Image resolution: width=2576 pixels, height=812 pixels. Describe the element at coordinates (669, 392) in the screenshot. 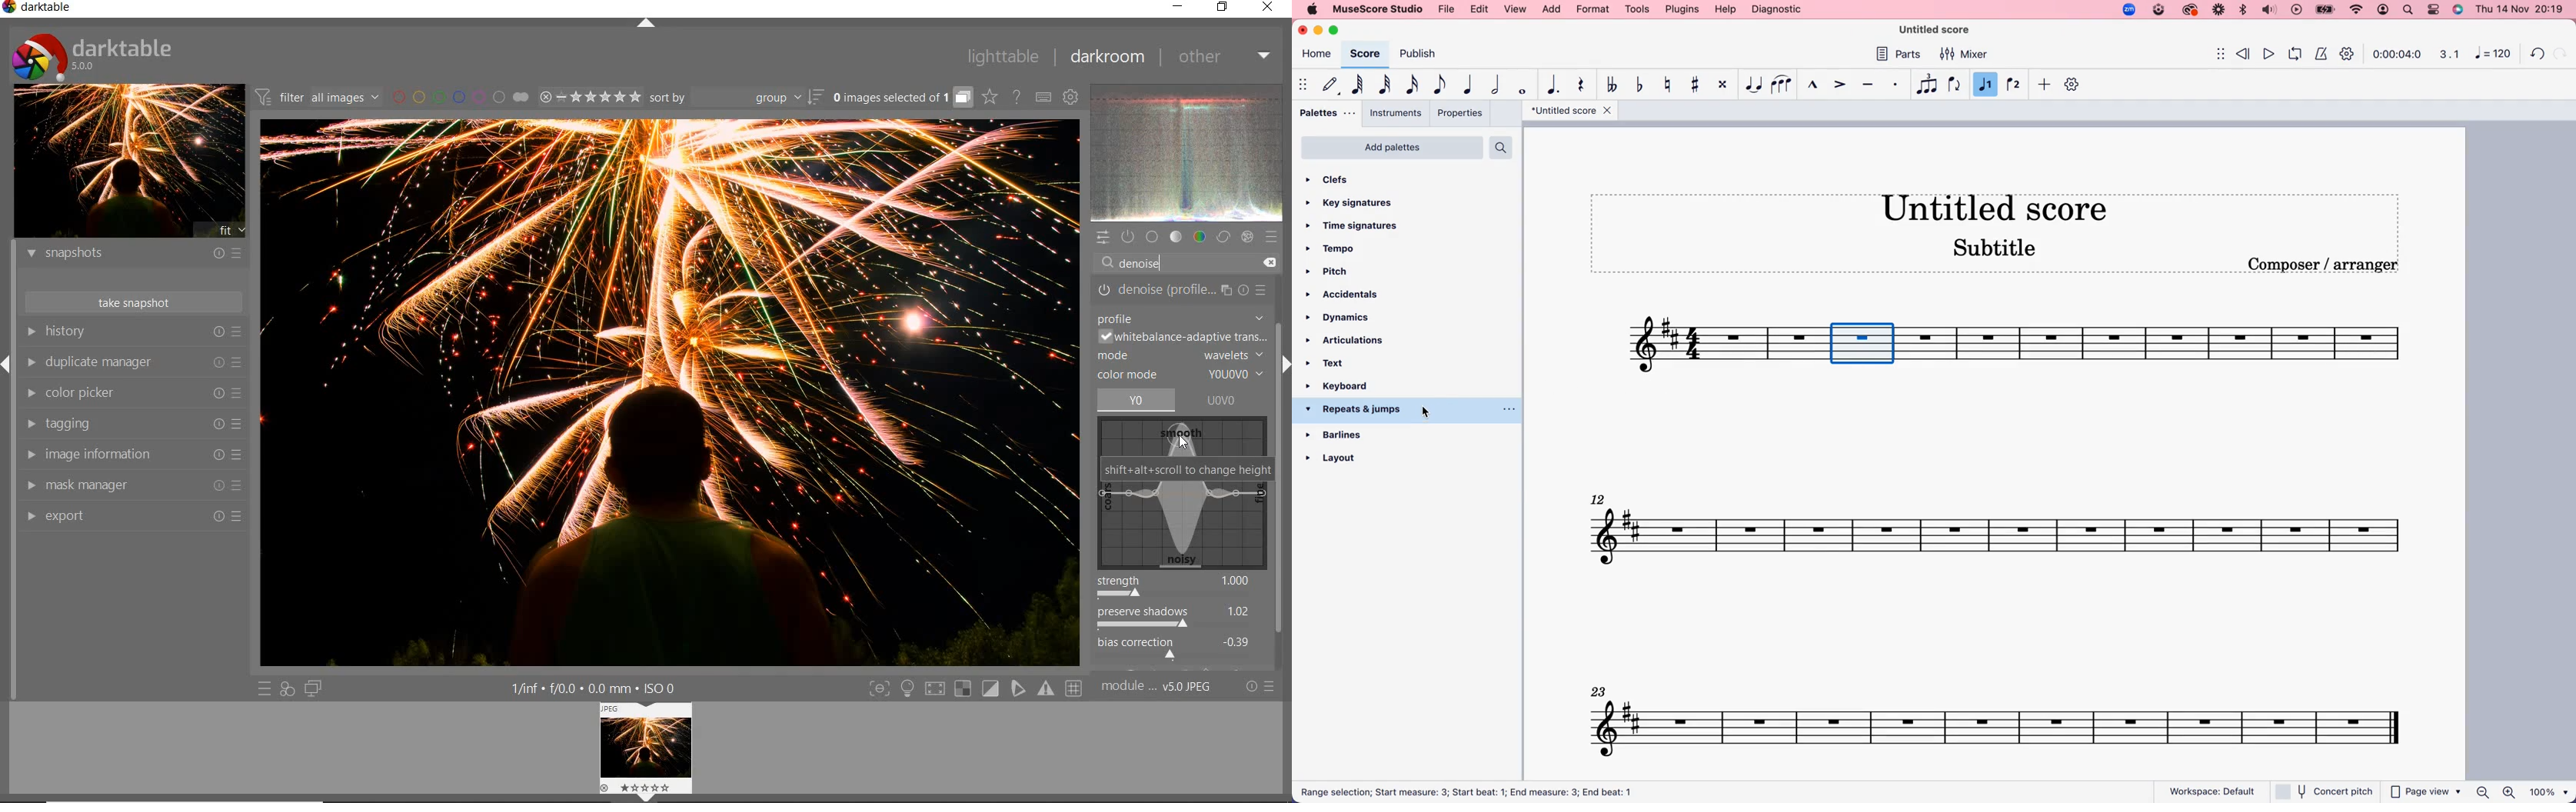

I see `noise reduced while preserving edge sharpness.` at that location.